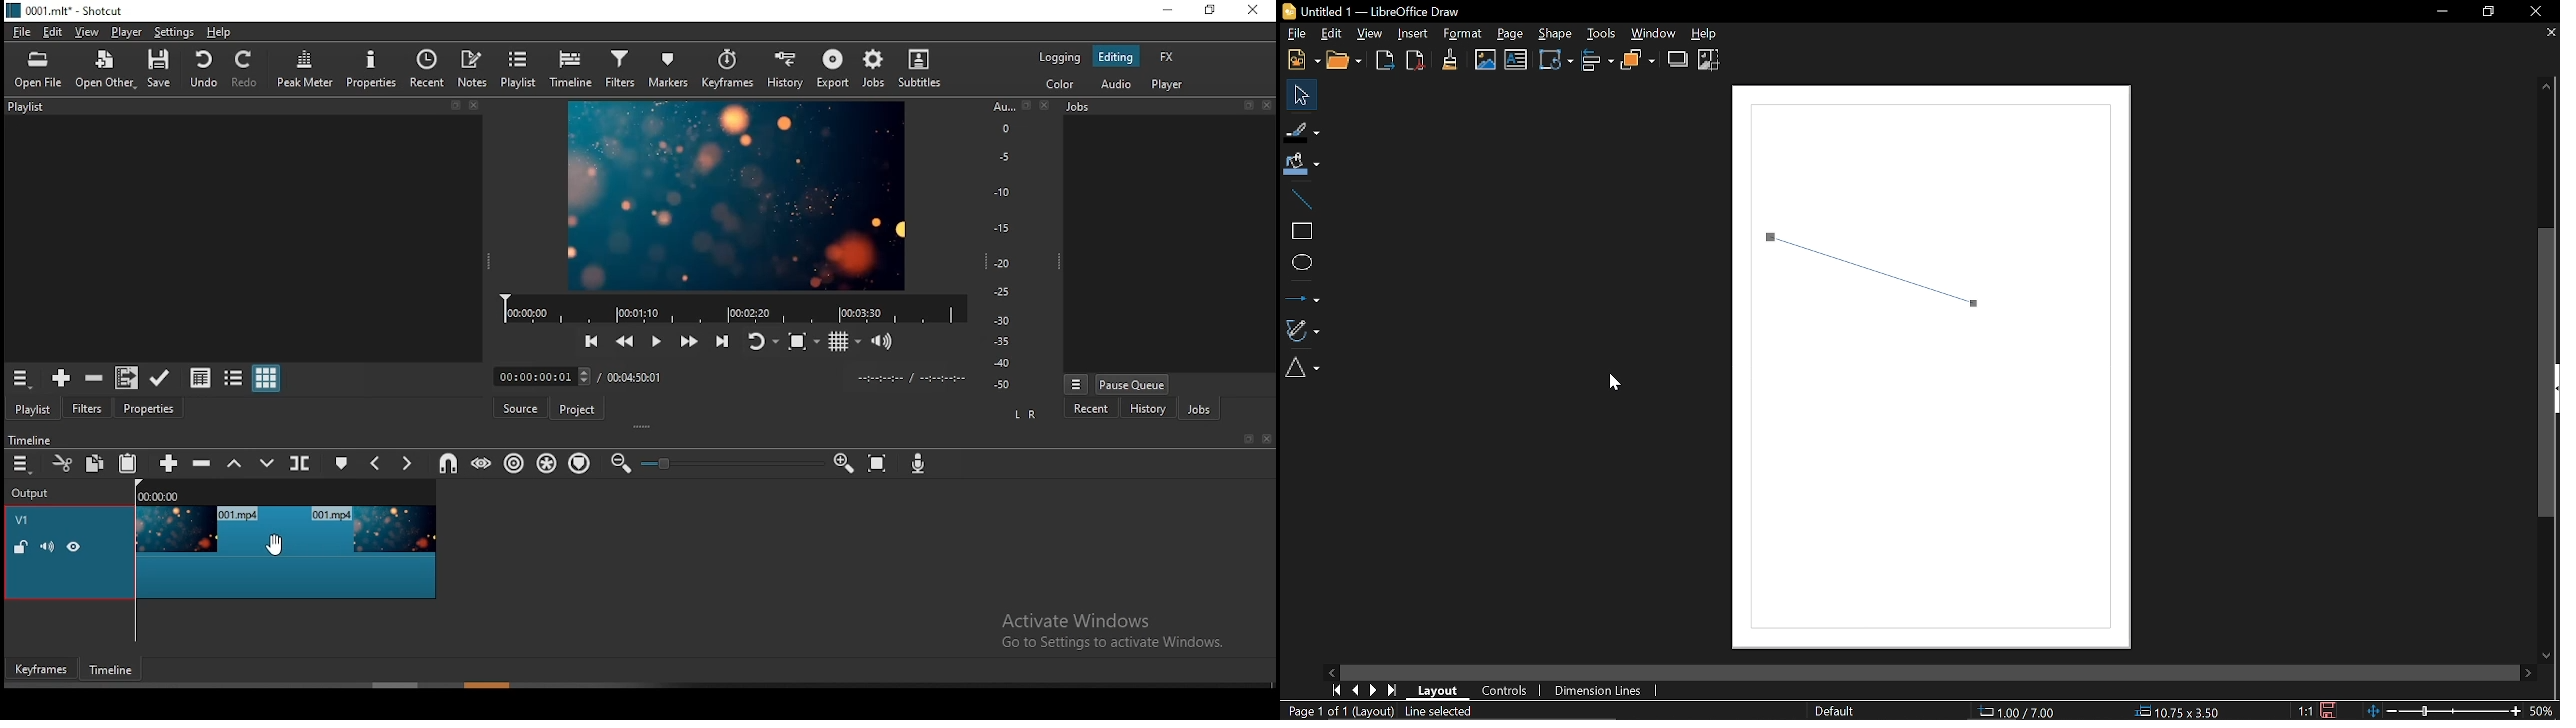 The image size is (2576, 728). I want to click on fx, so click(1167, 55).